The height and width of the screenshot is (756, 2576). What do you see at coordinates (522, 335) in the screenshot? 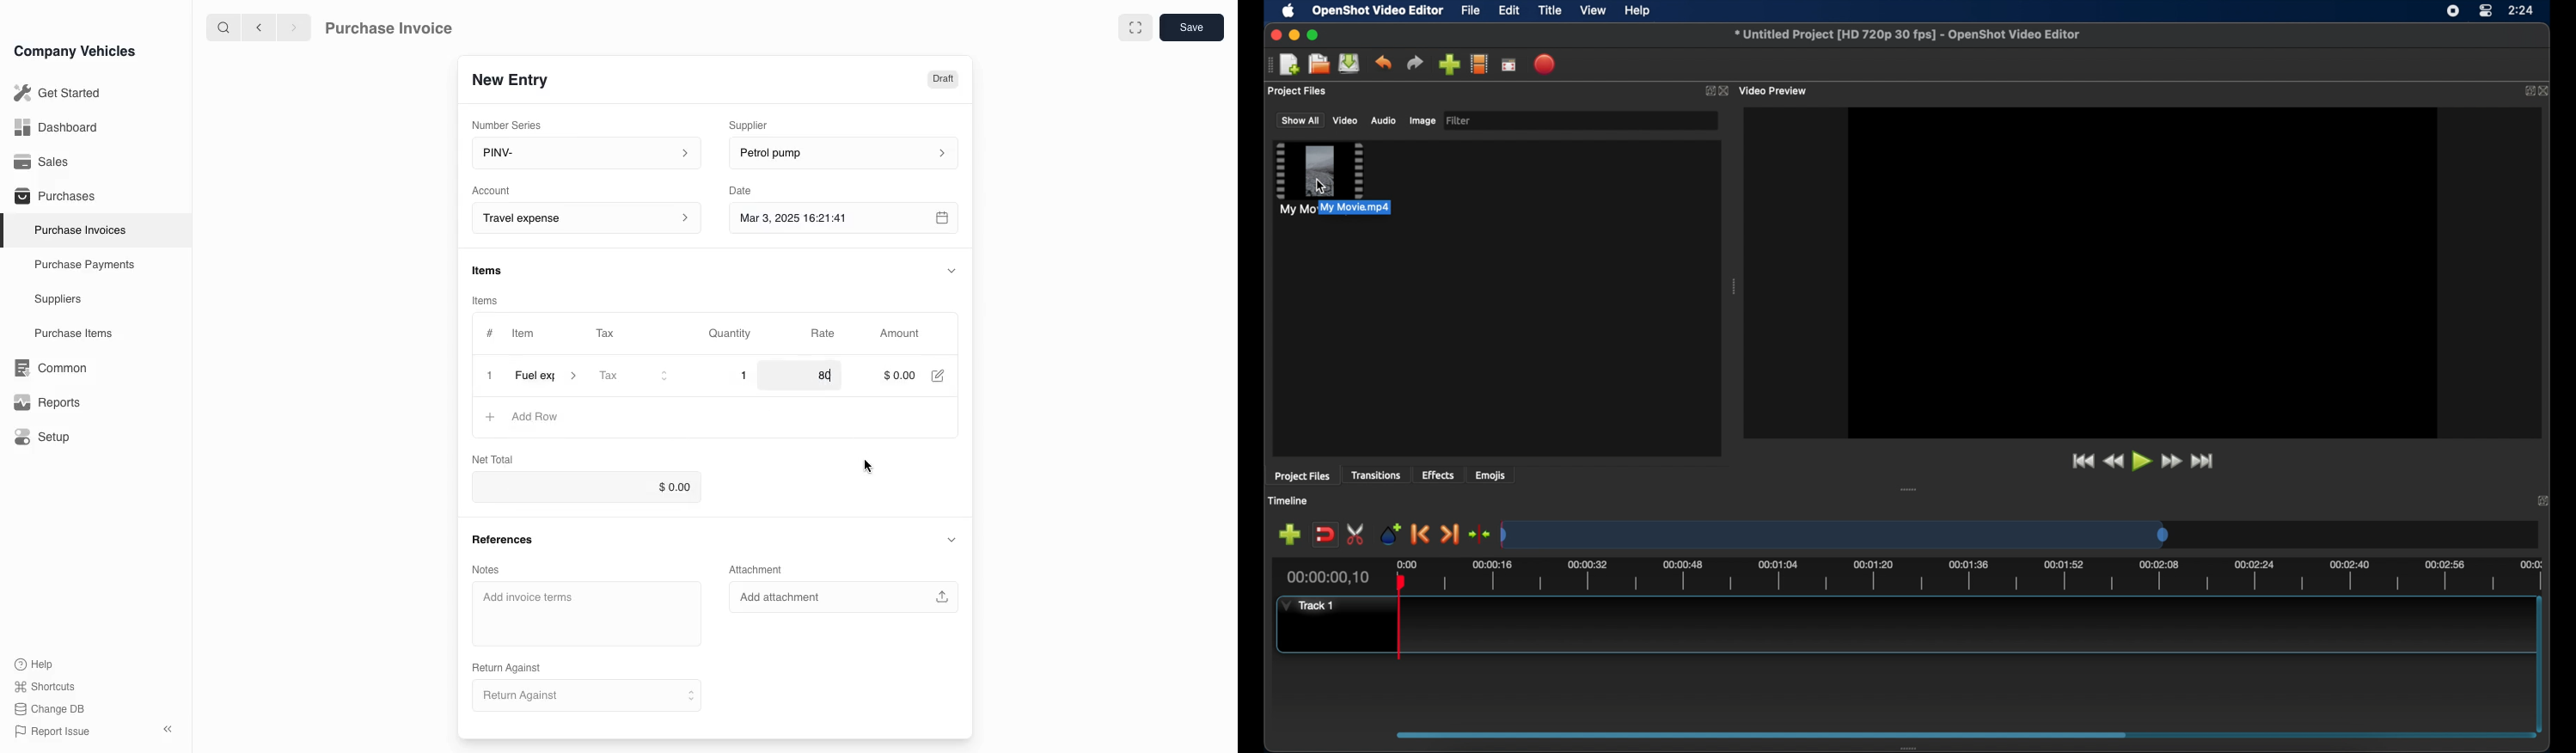
I see `Item` at bounding box center [522, 335].